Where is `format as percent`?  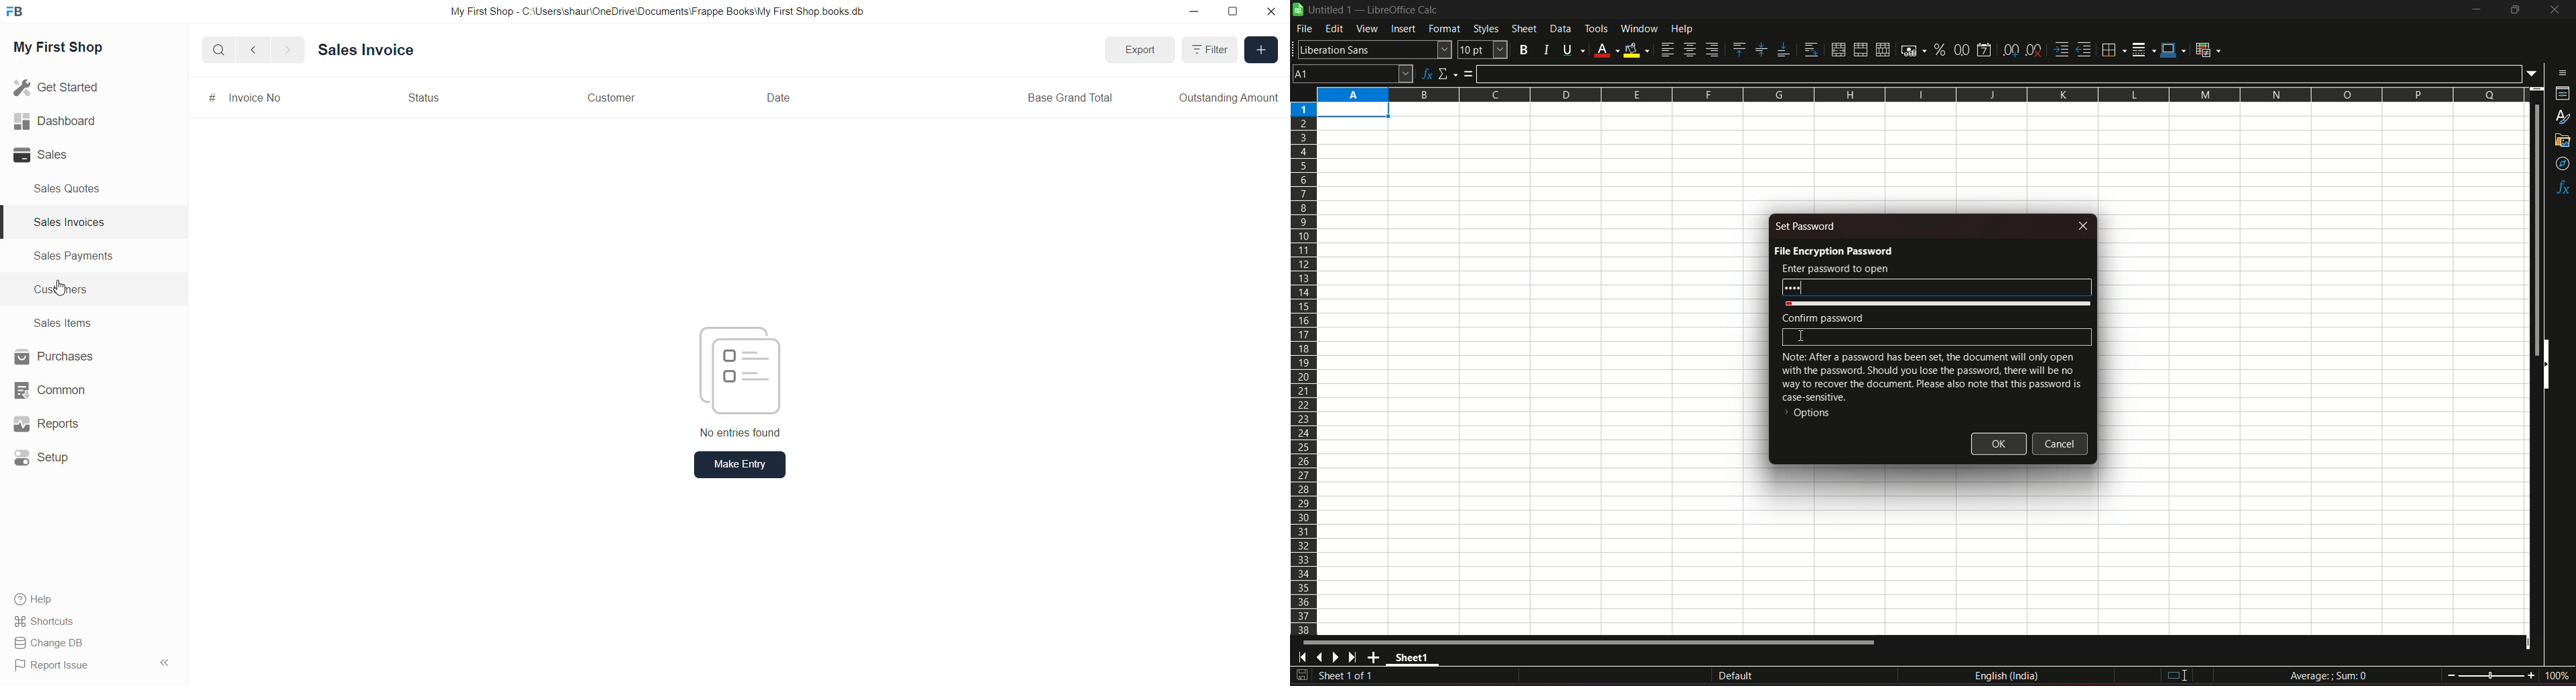
format as percent is located at coordinates (1939, 50).